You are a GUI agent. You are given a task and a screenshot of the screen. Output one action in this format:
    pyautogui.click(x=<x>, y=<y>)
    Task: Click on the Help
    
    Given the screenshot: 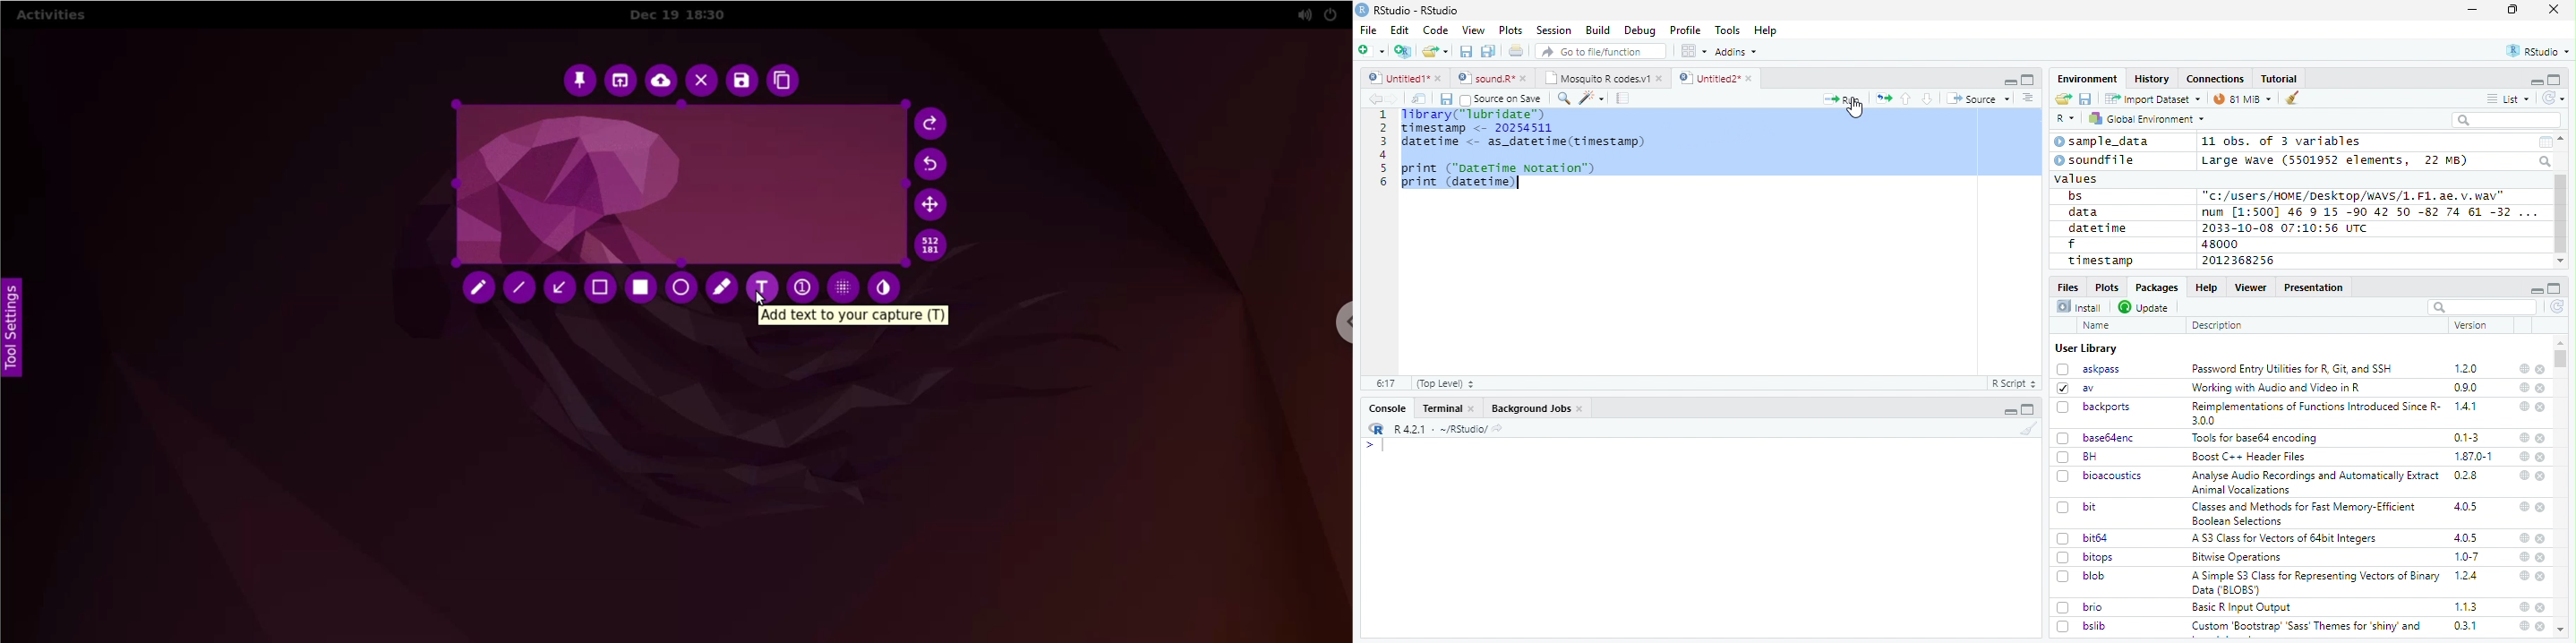 What is the action you would take?
    pyautogui.click(x=1766, y=31)
    